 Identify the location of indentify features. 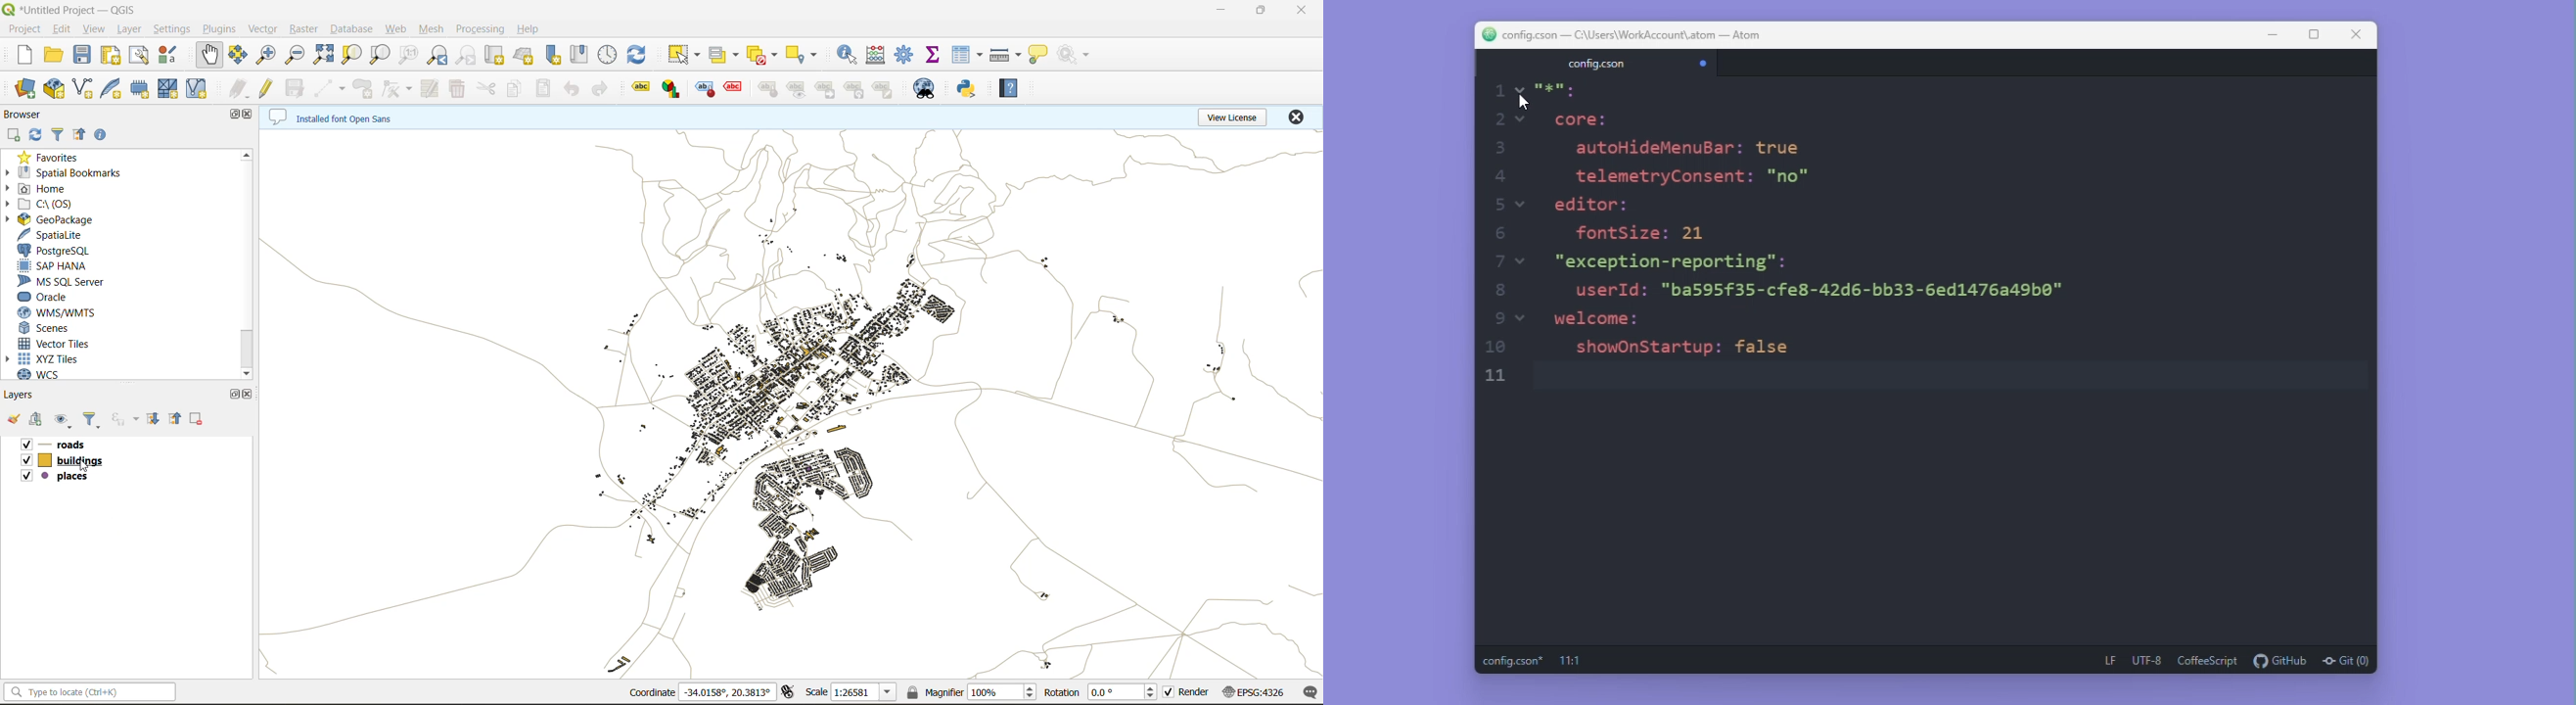
(847, 59).